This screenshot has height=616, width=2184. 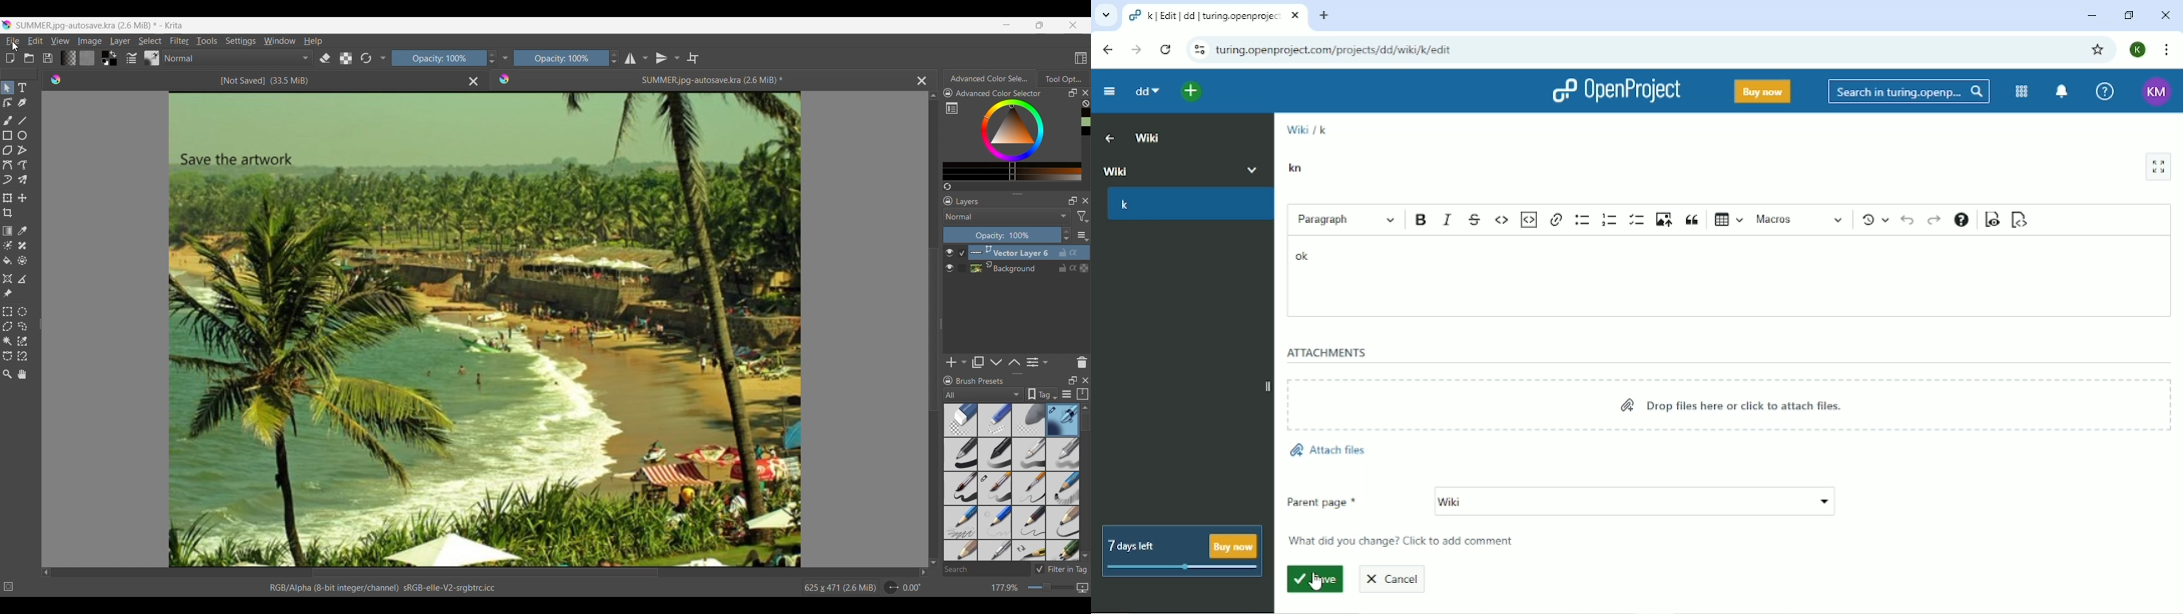 I want to click on Image, so click(x=90, y=41).